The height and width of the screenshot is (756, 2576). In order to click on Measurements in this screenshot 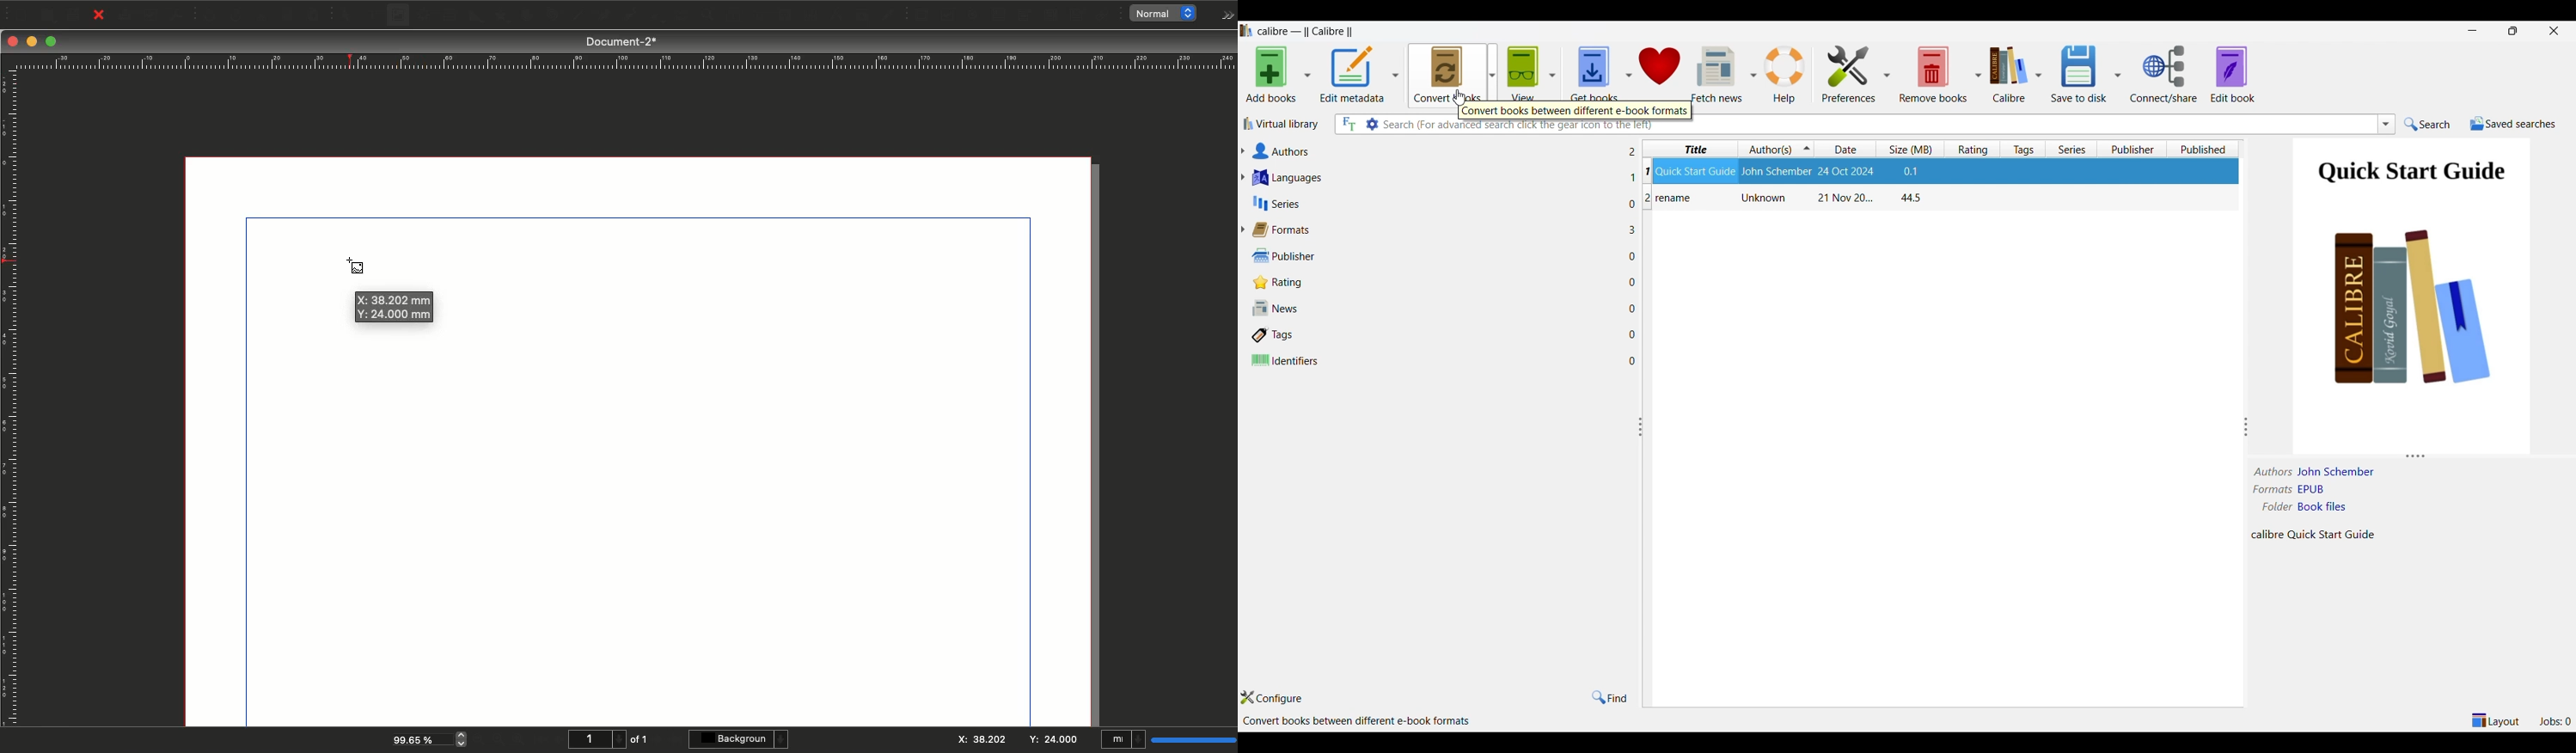, I will do `click(832, 15)`.